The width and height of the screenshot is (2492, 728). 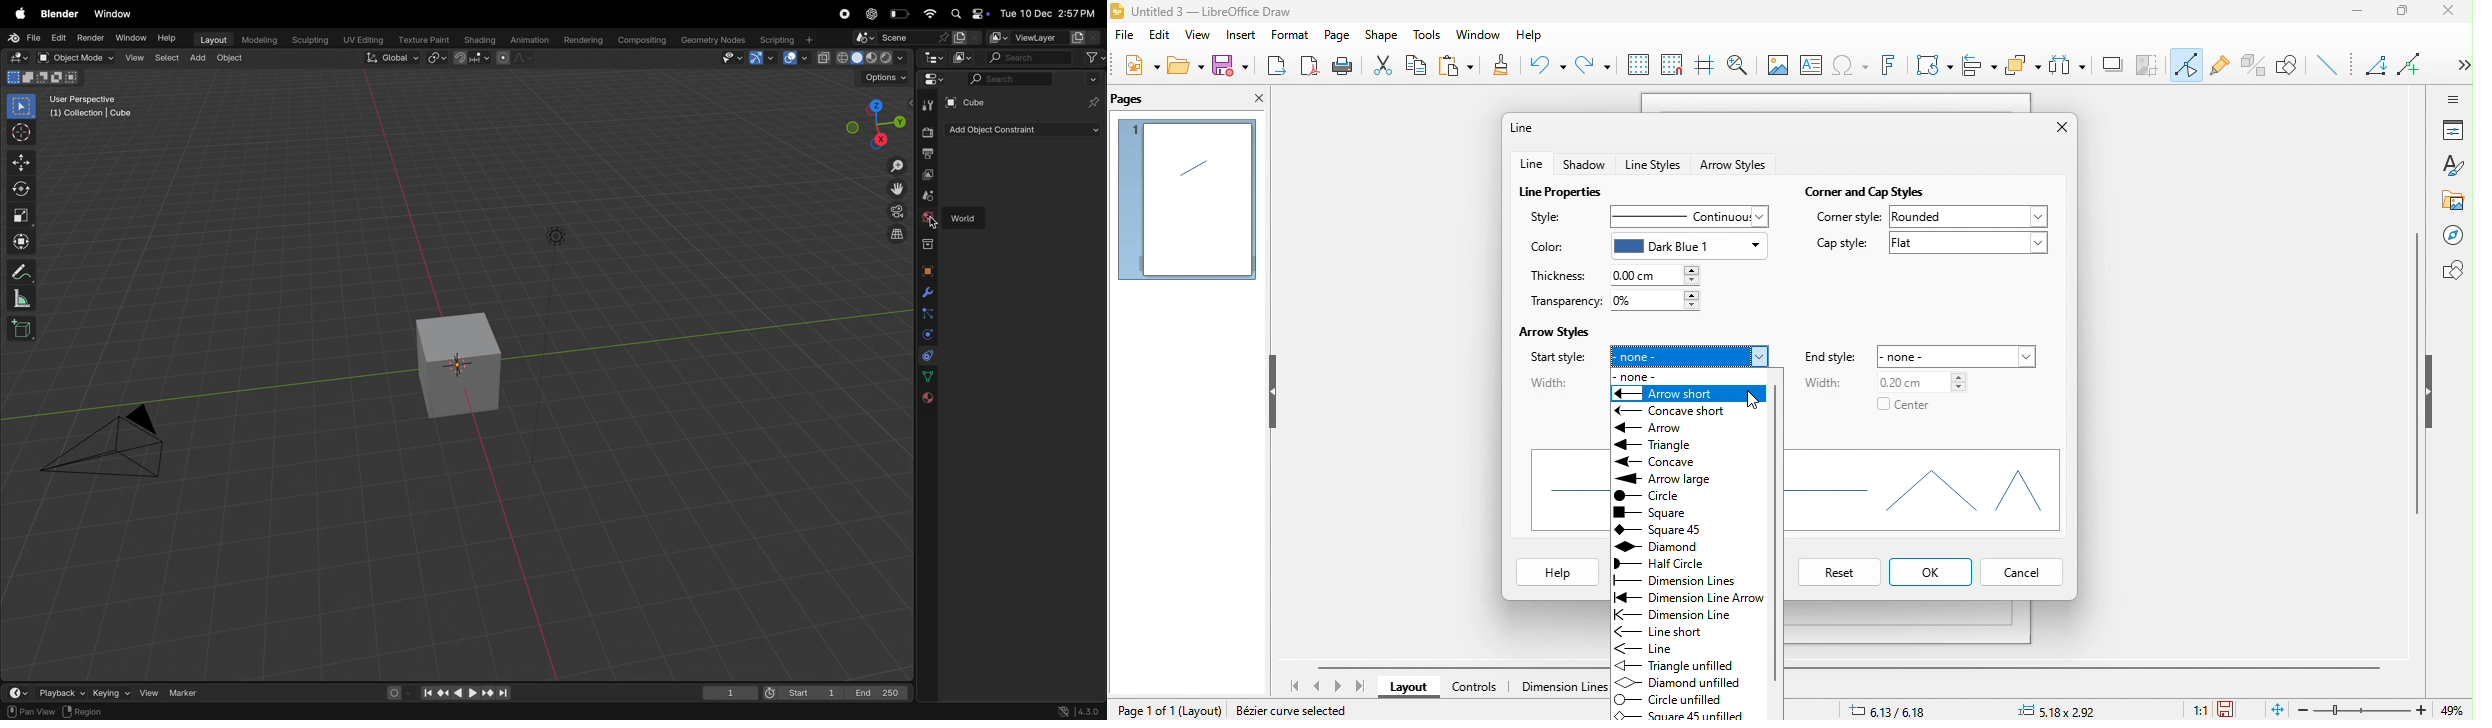 I want to click on concave, so click(x=1668, y=460).